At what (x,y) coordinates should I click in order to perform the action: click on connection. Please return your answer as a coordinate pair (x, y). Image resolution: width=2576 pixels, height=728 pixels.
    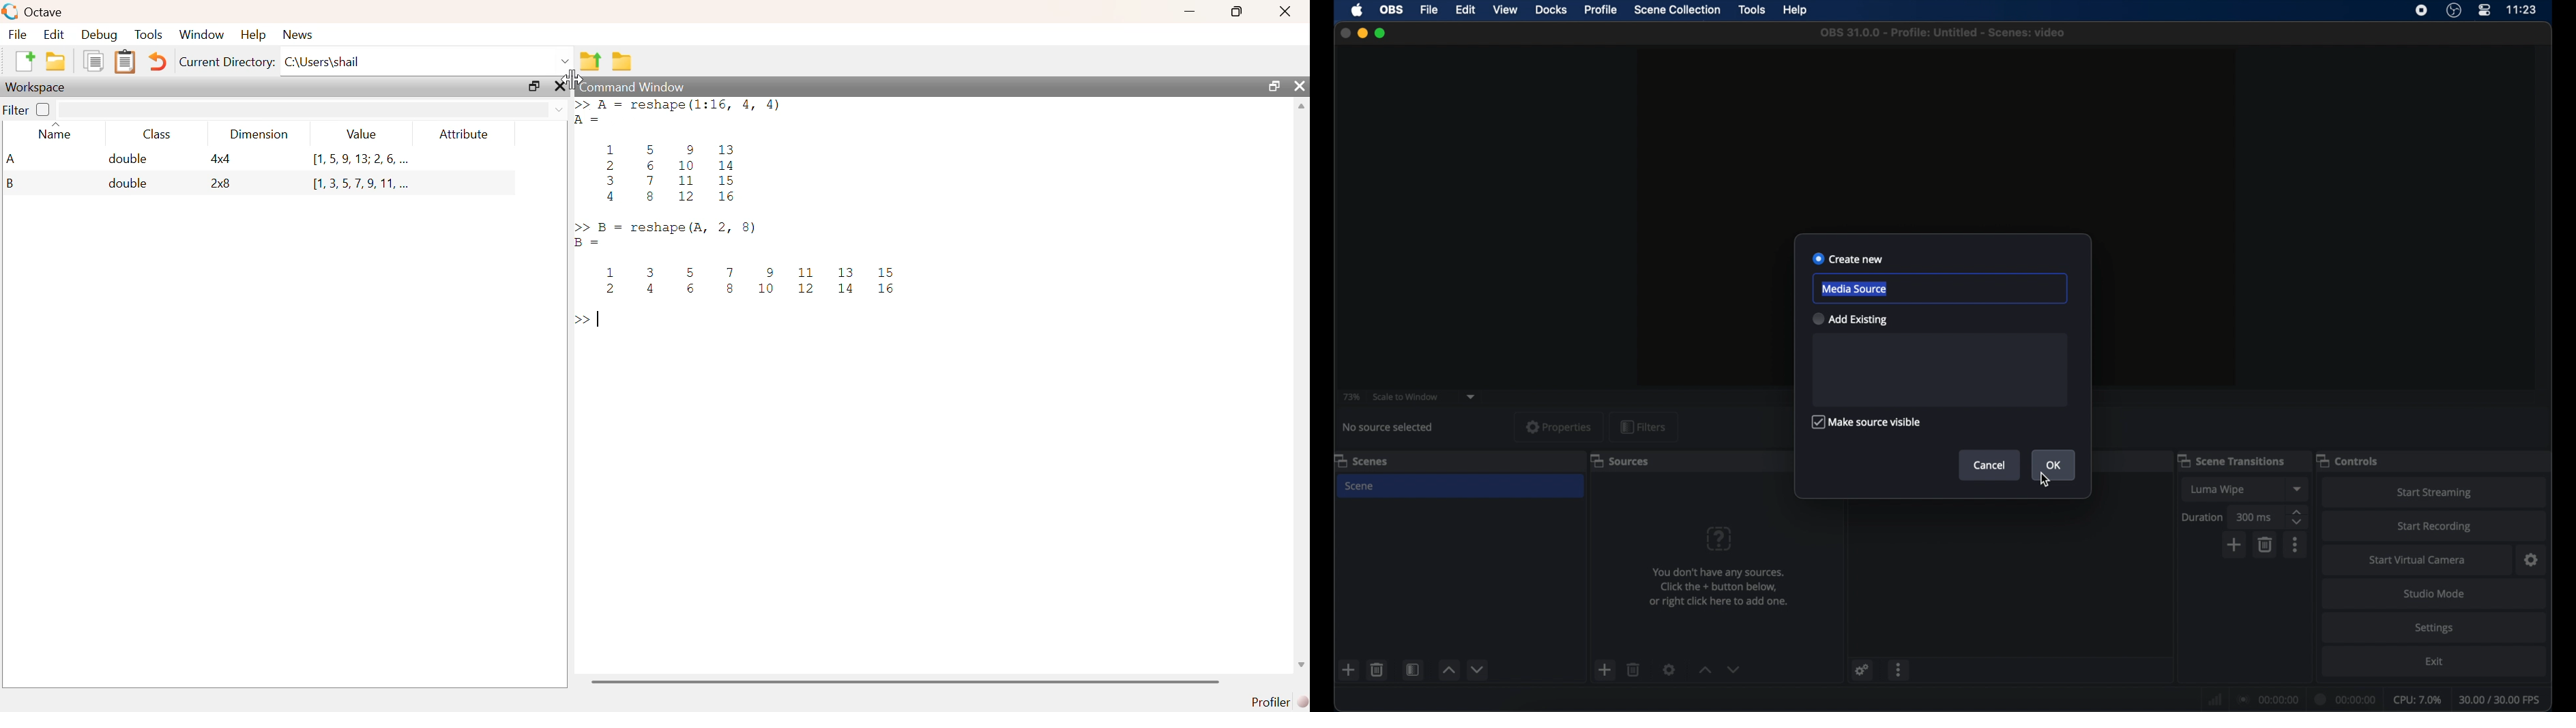
    Looking at the image, I should click on (2269, 699).